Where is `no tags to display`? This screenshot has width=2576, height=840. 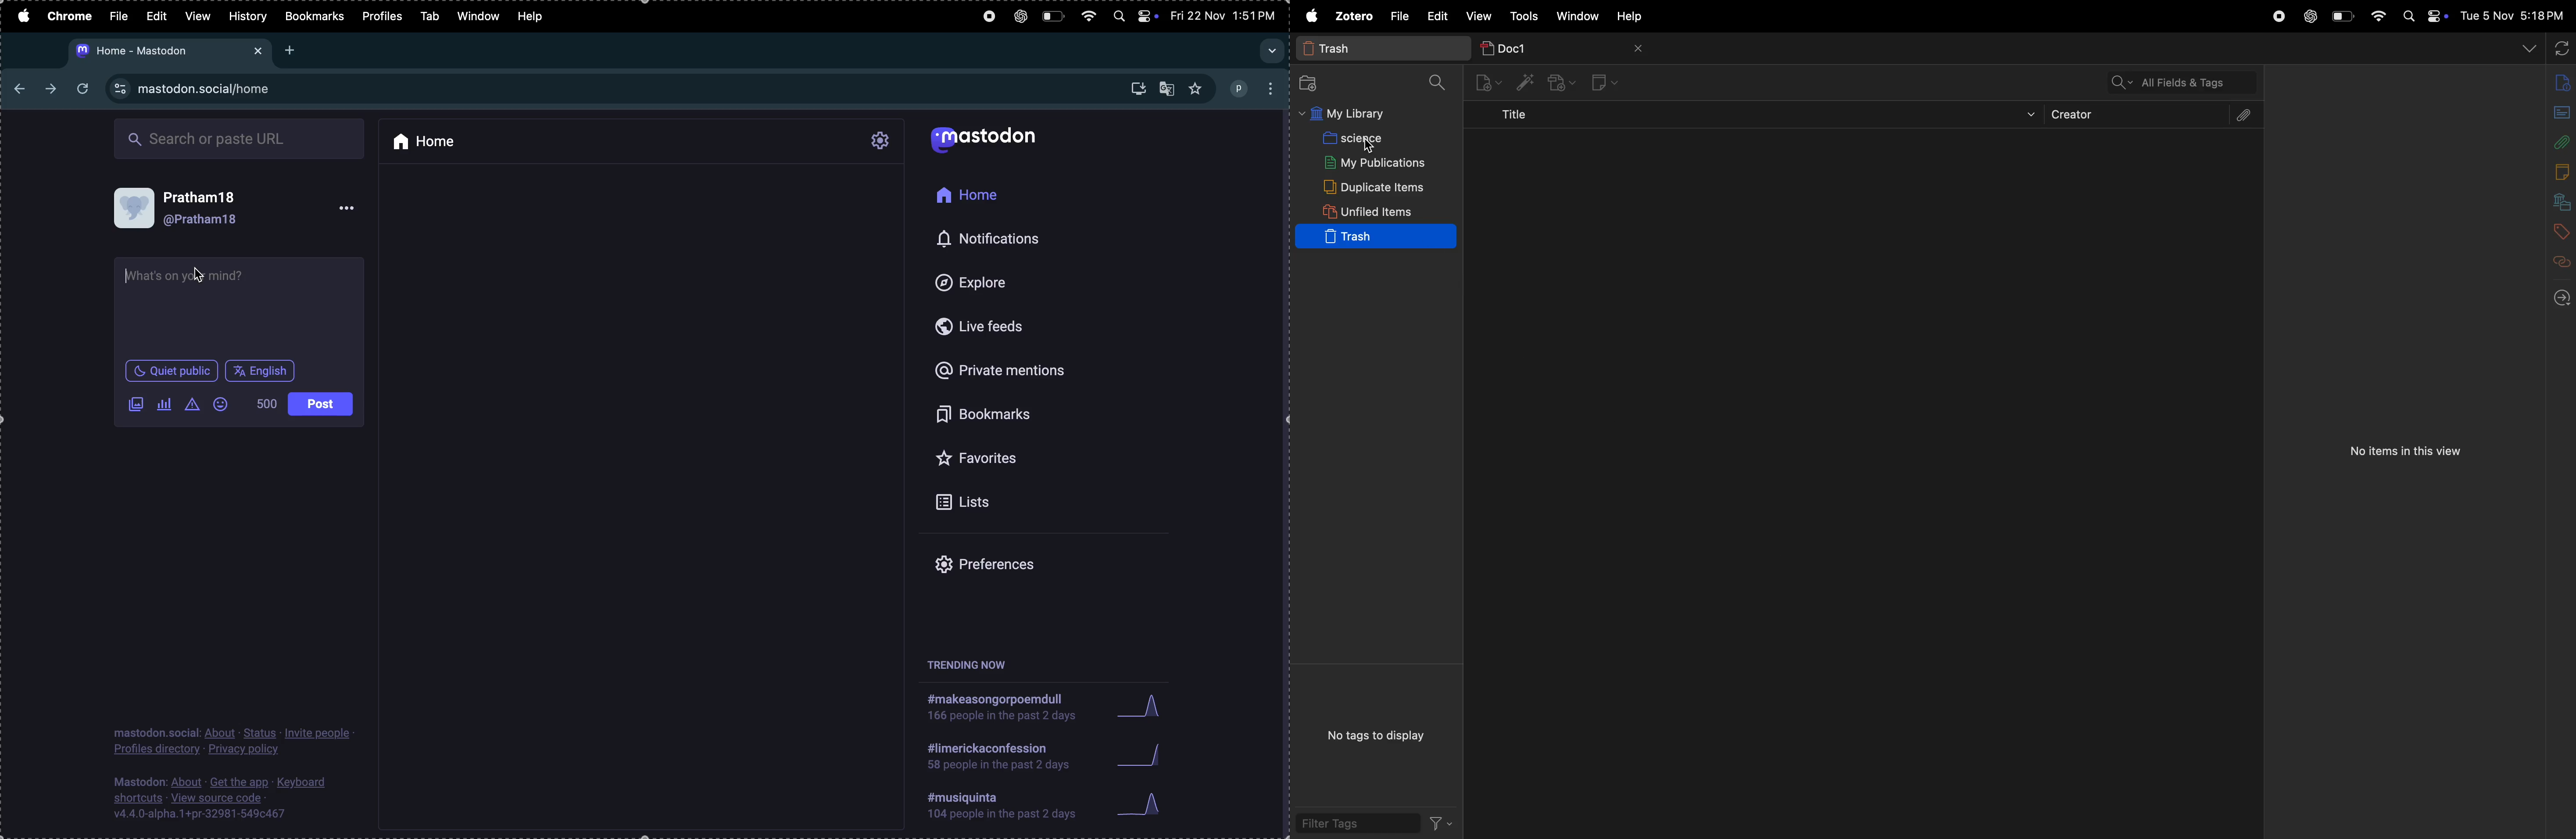
no tags to display is located at coordinates (1376, 734).